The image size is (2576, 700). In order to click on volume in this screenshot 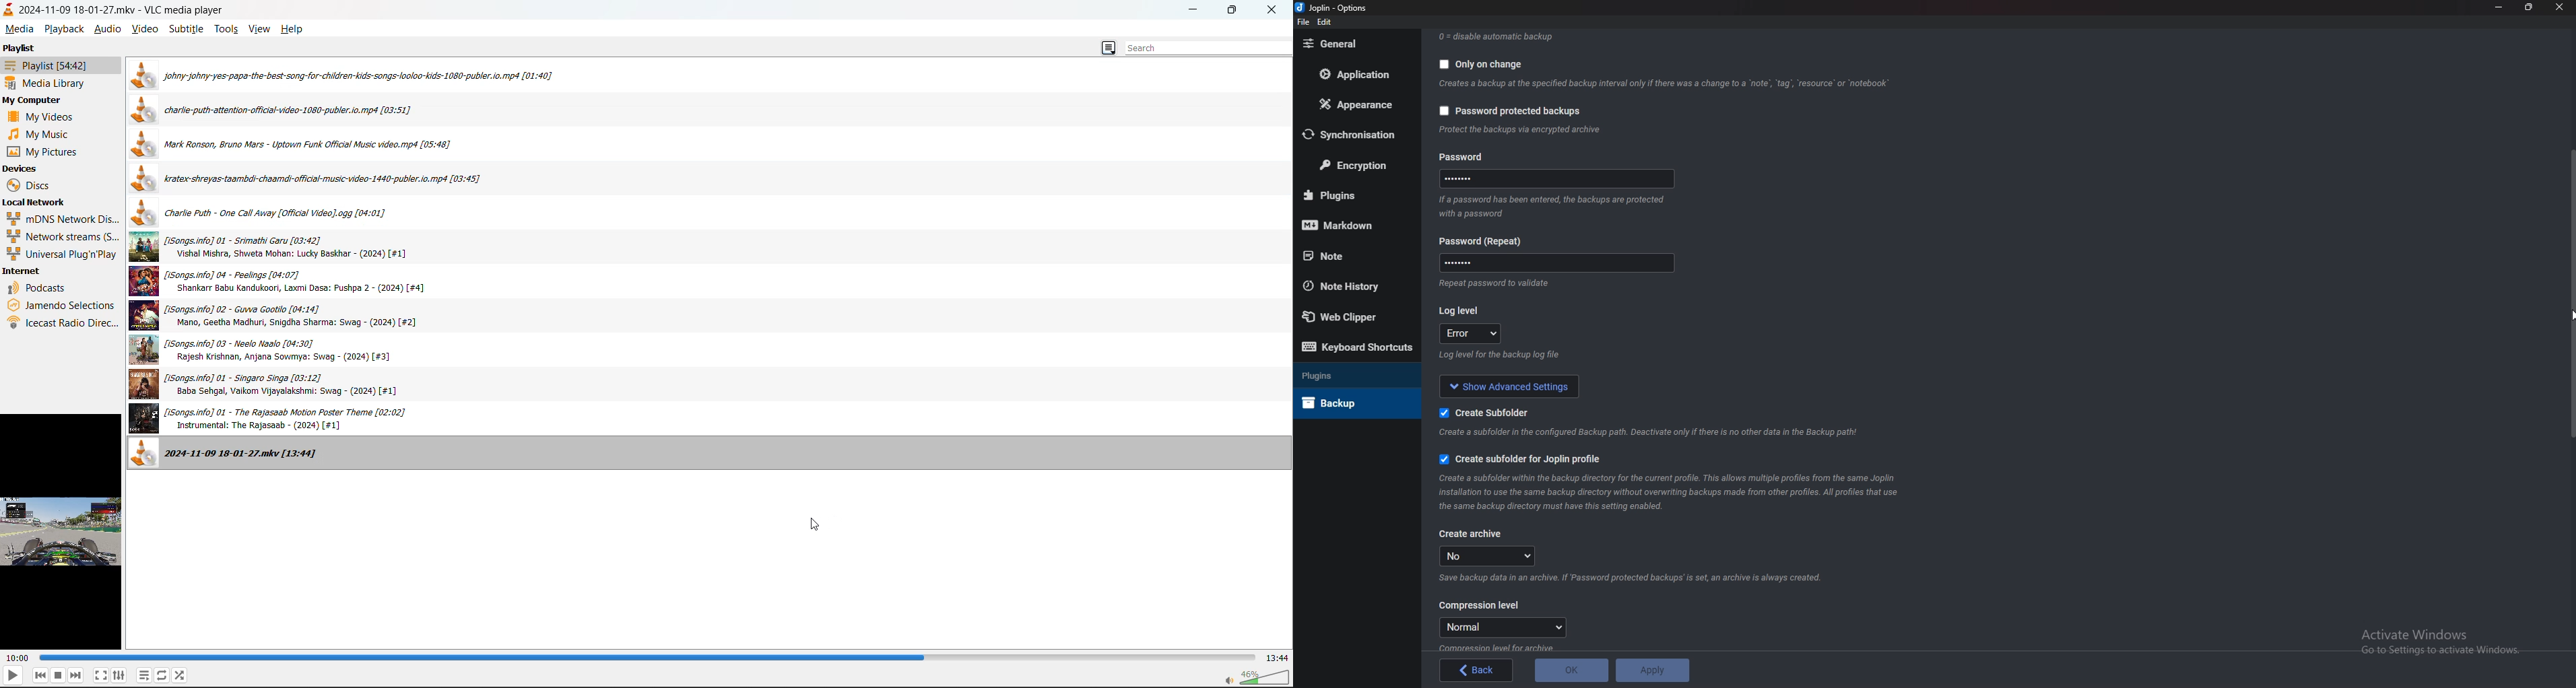, I will do `click(1259, 677)`.